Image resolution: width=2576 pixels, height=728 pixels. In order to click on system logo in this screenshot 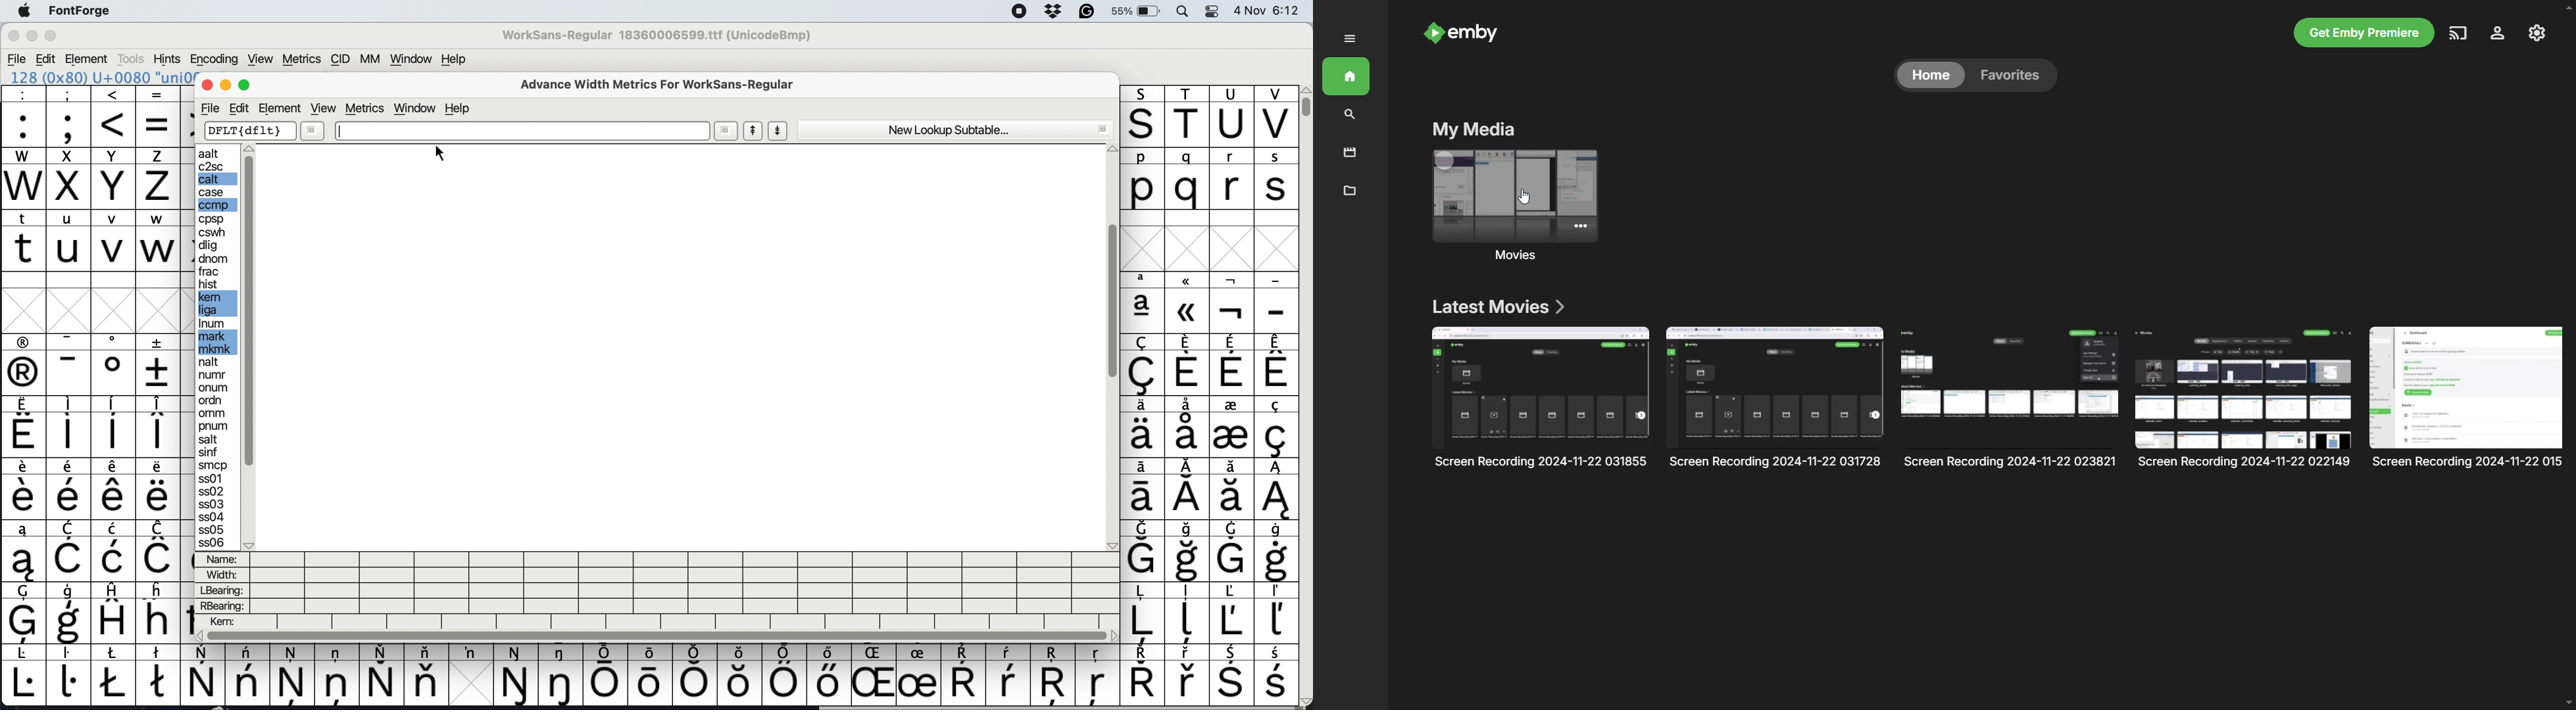, I will do `click(25, 10)`.